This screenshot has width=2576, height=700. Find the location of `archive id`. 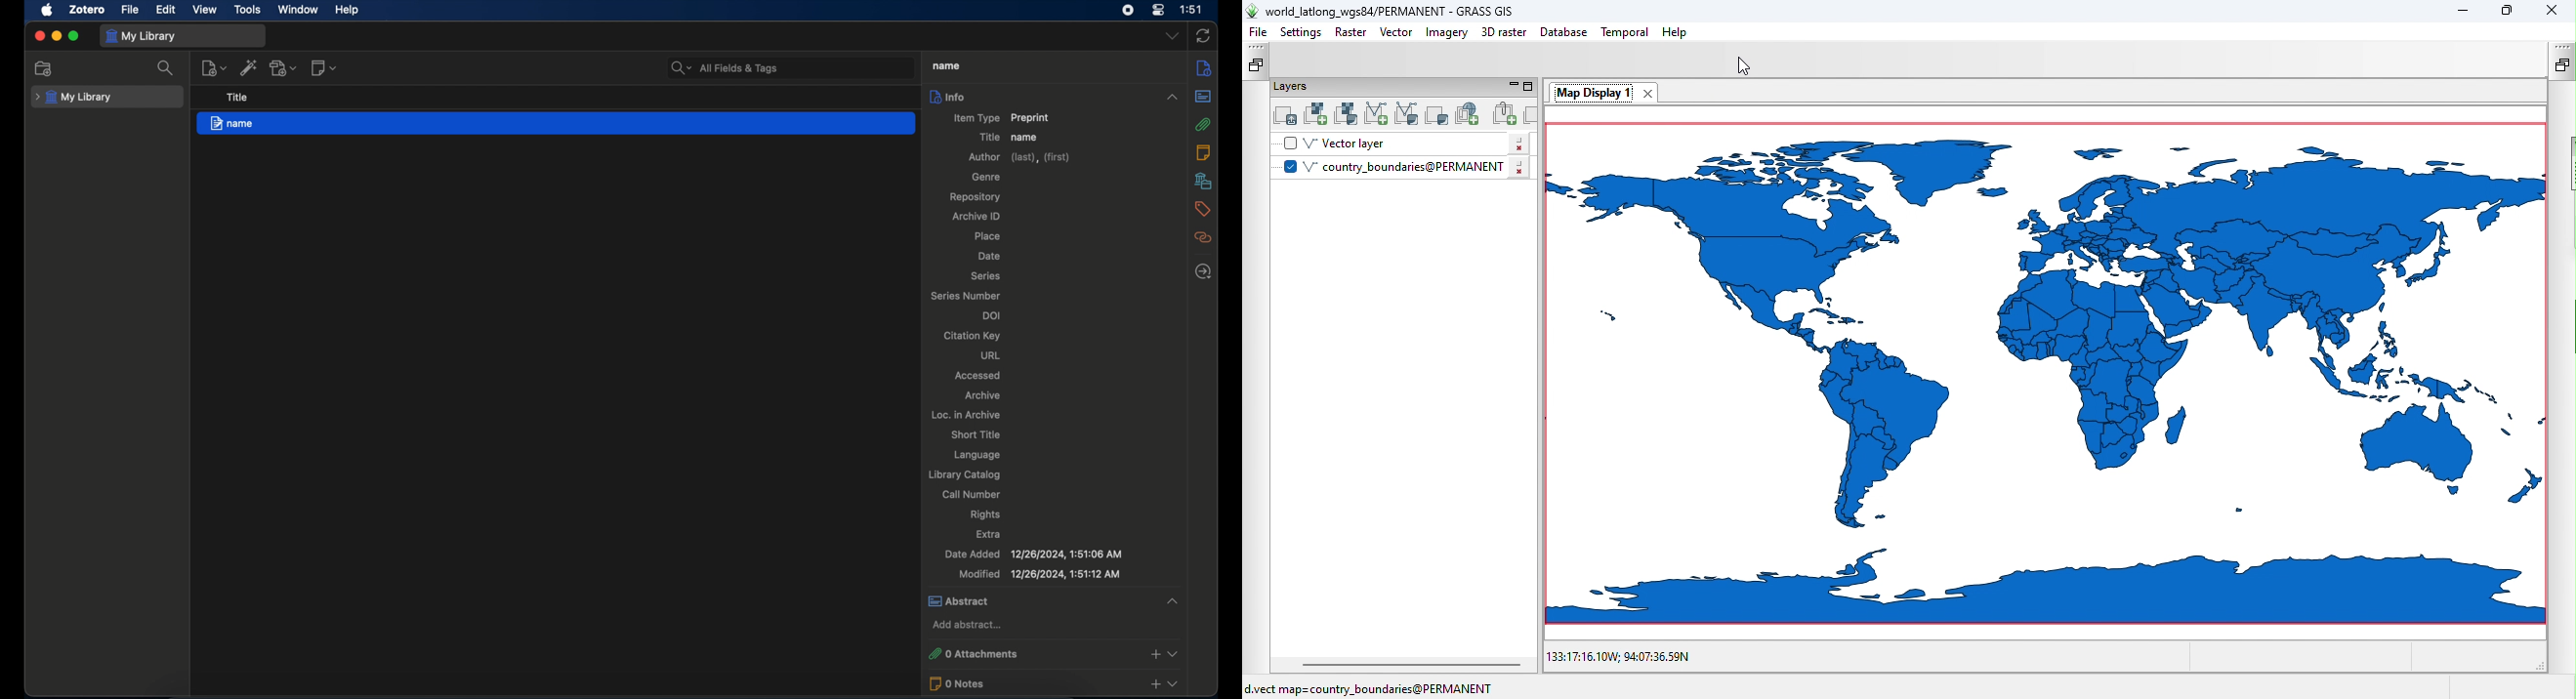

archive id is located at coordinates (976, 216).